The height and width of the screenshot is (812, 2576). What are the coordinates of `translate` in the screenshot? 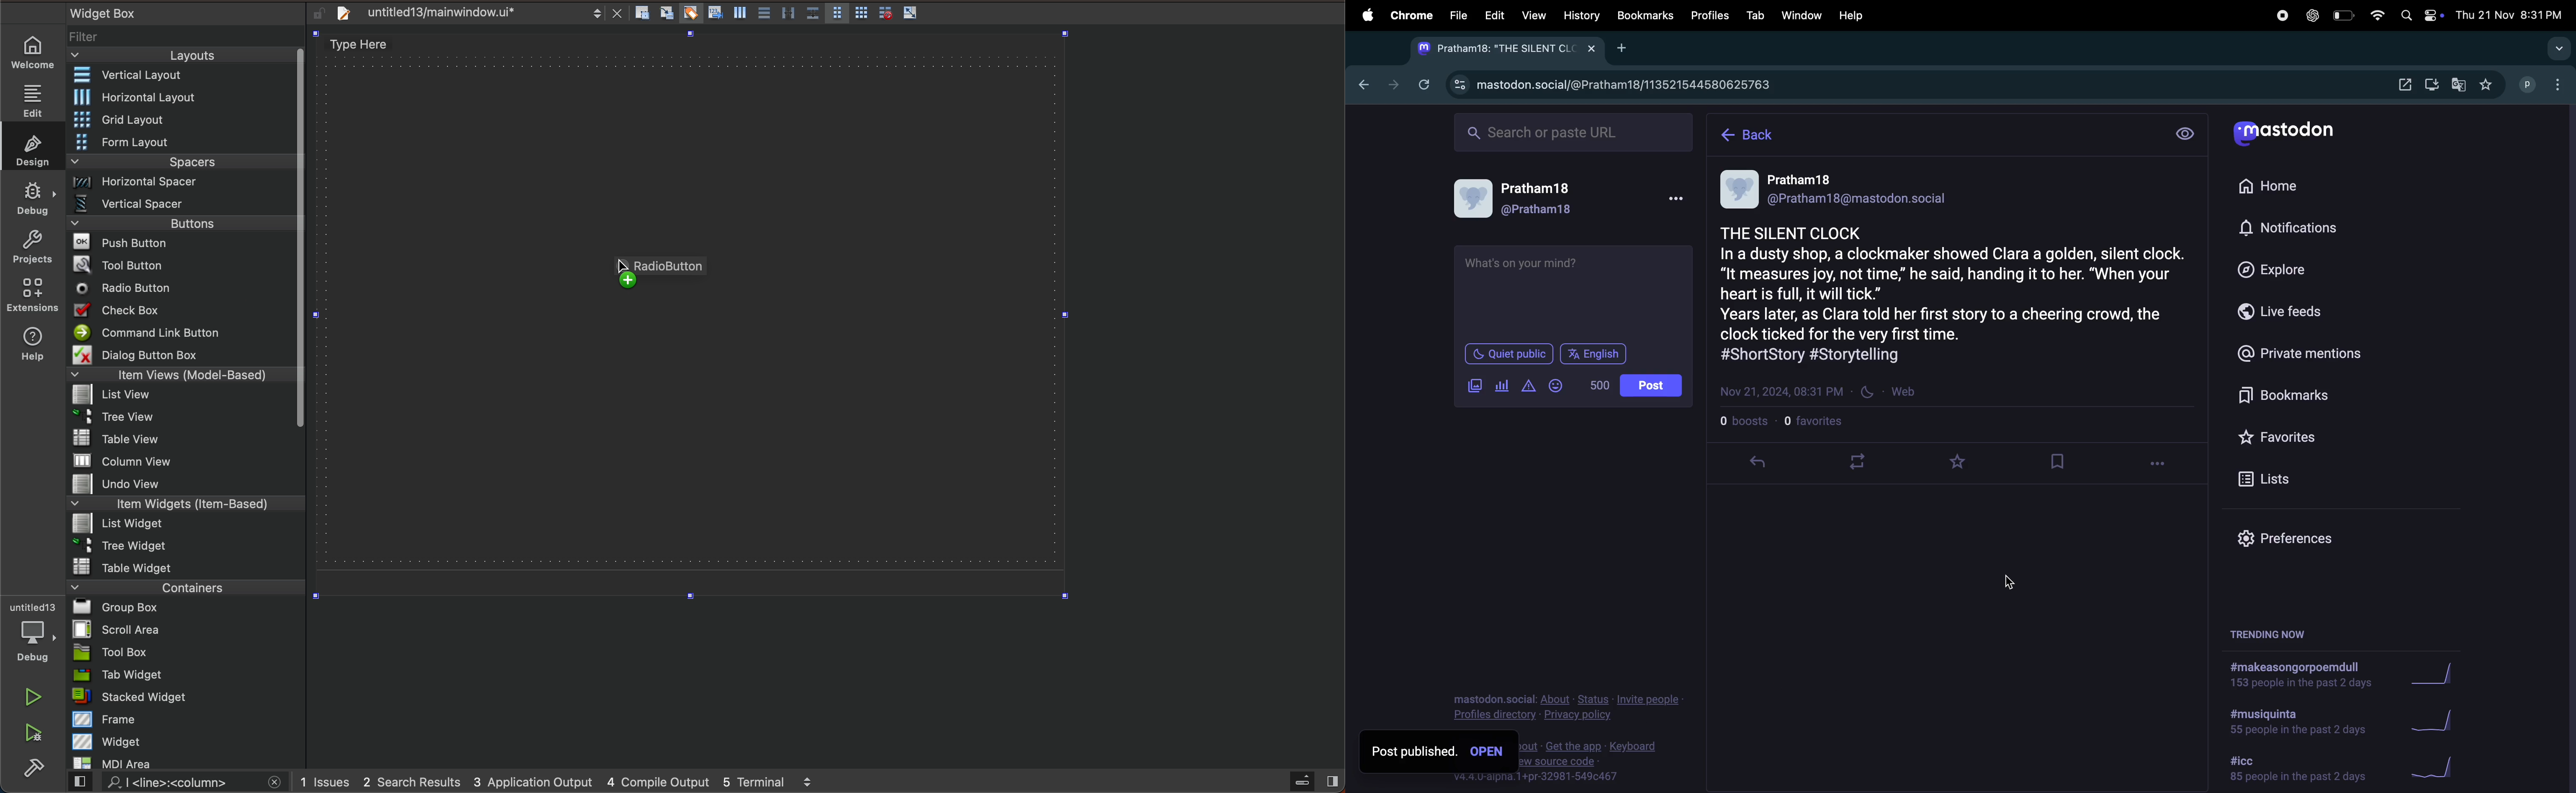 It's located at (2459, 85).